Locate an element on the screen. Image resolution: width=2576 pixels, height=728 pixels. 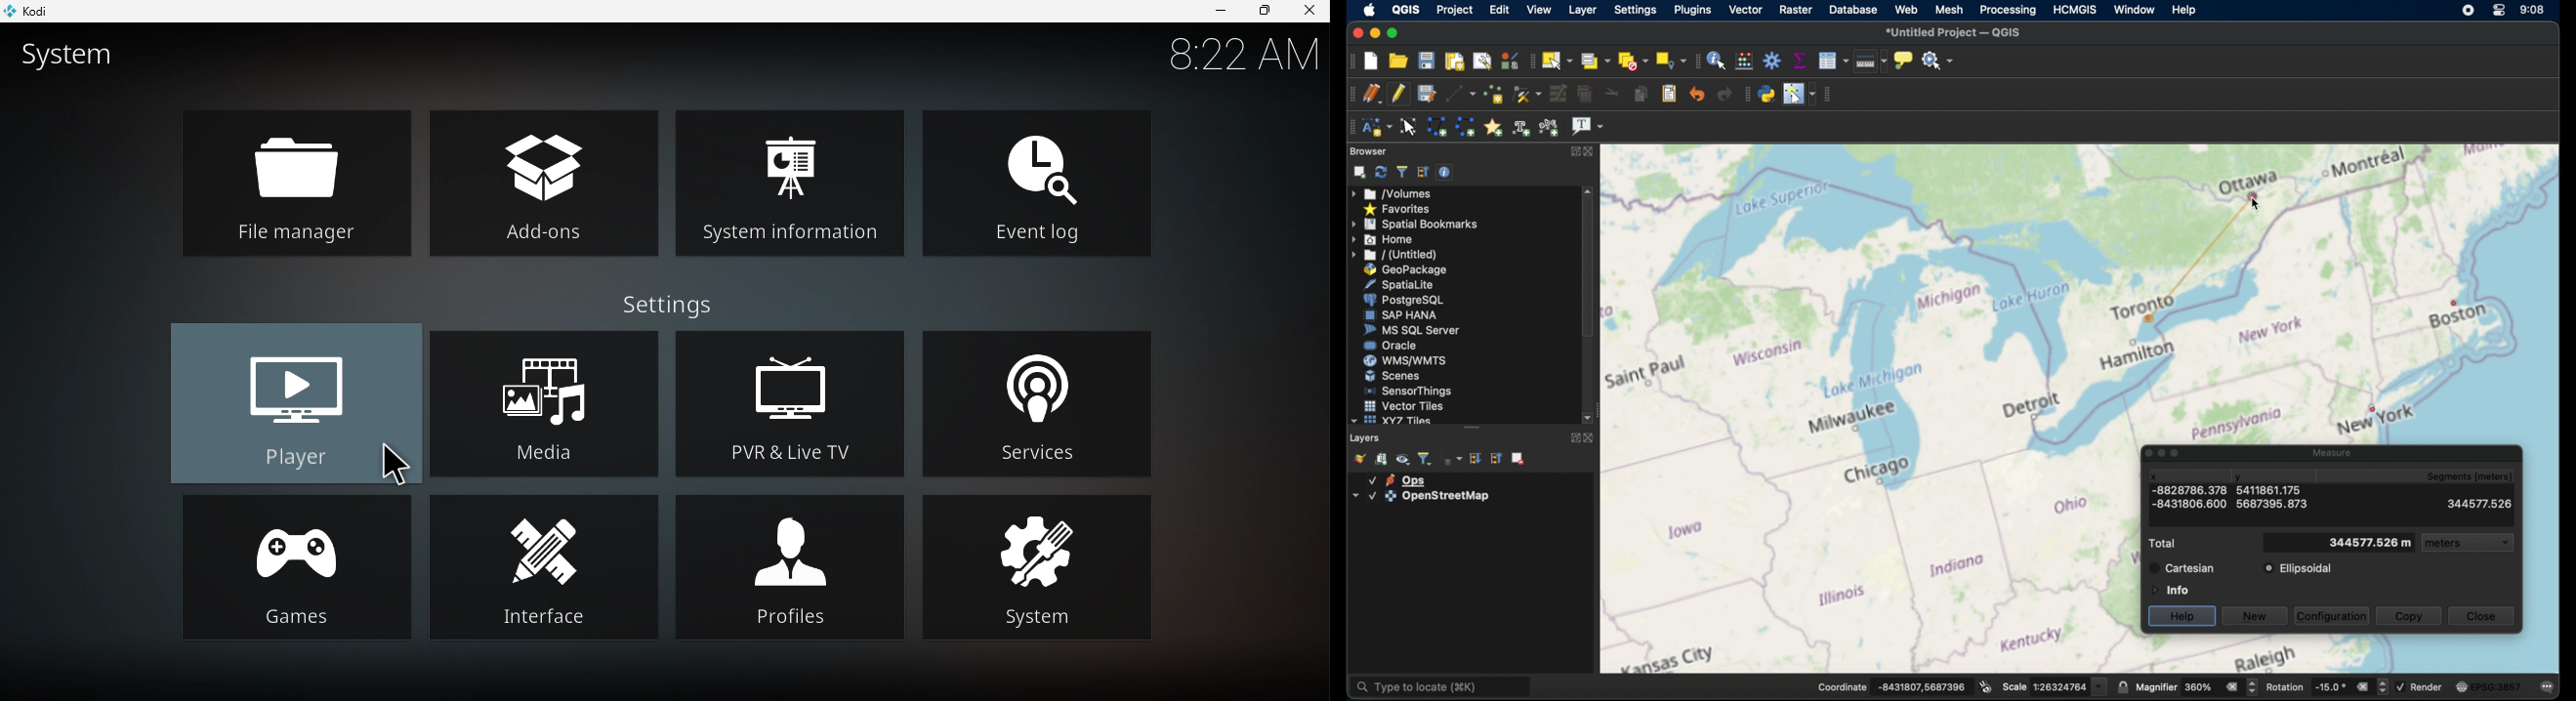
current CRS is located at coordinates (2489, 685).